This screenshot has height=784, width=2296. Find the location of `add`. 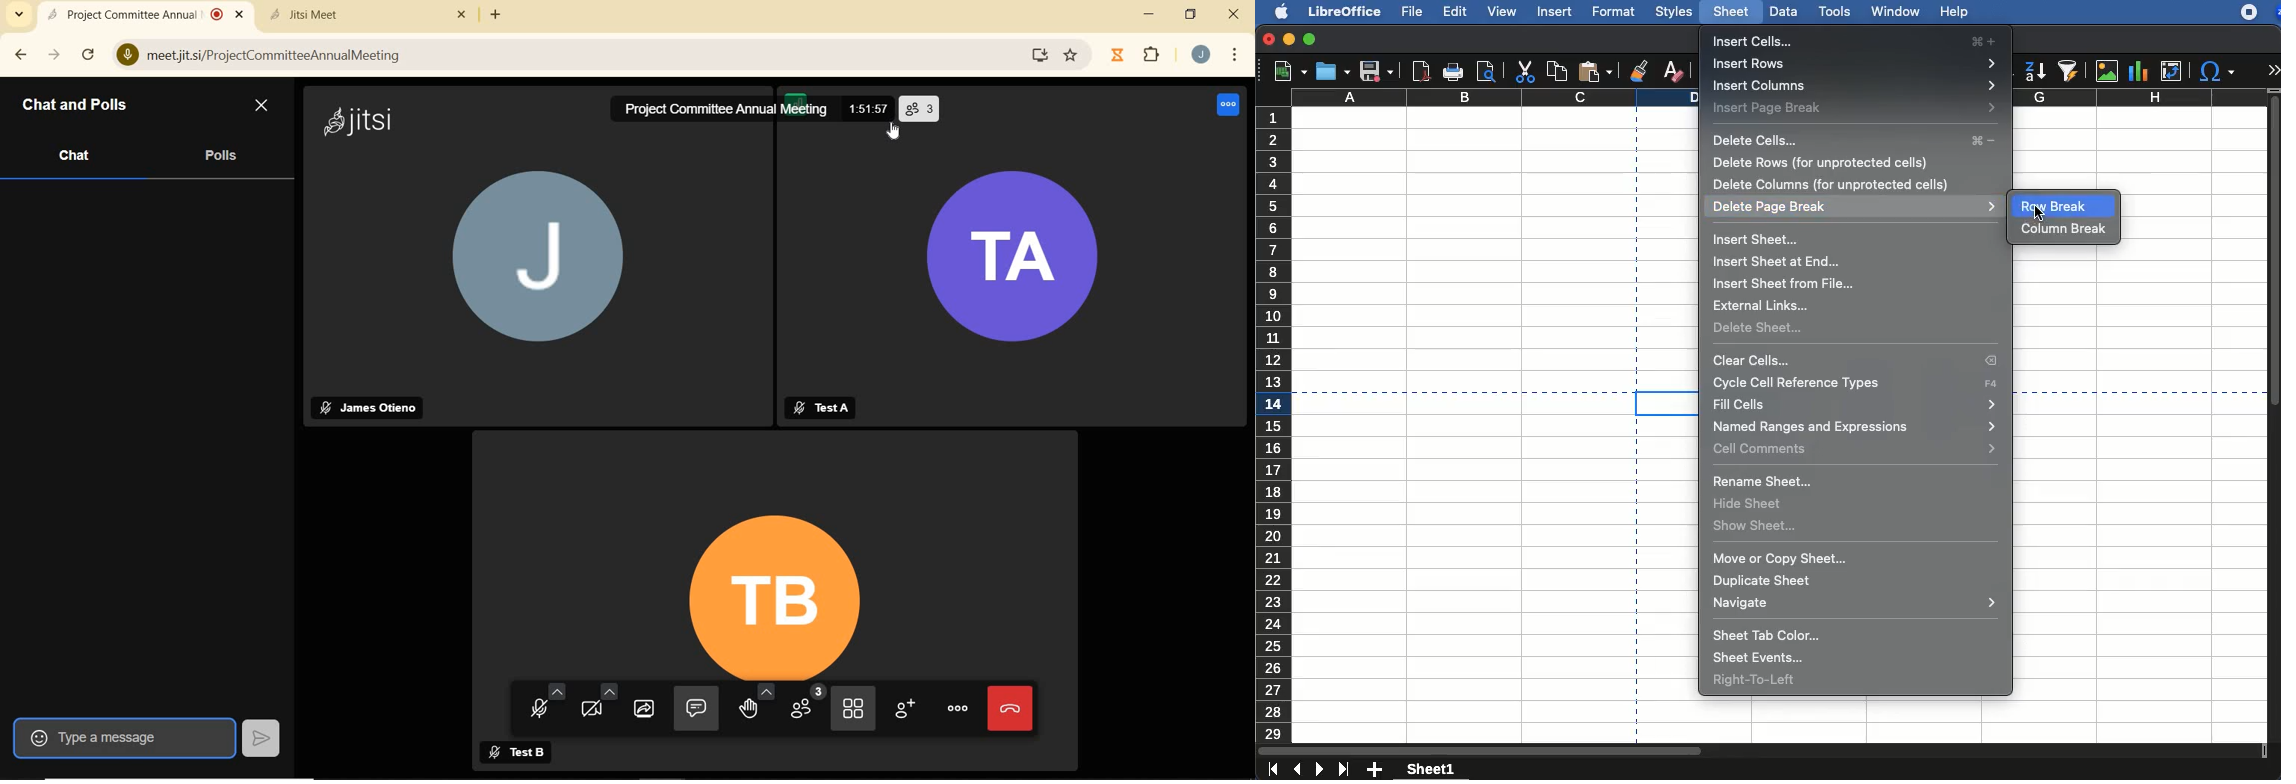

add is located at coordinates (1377, 770).